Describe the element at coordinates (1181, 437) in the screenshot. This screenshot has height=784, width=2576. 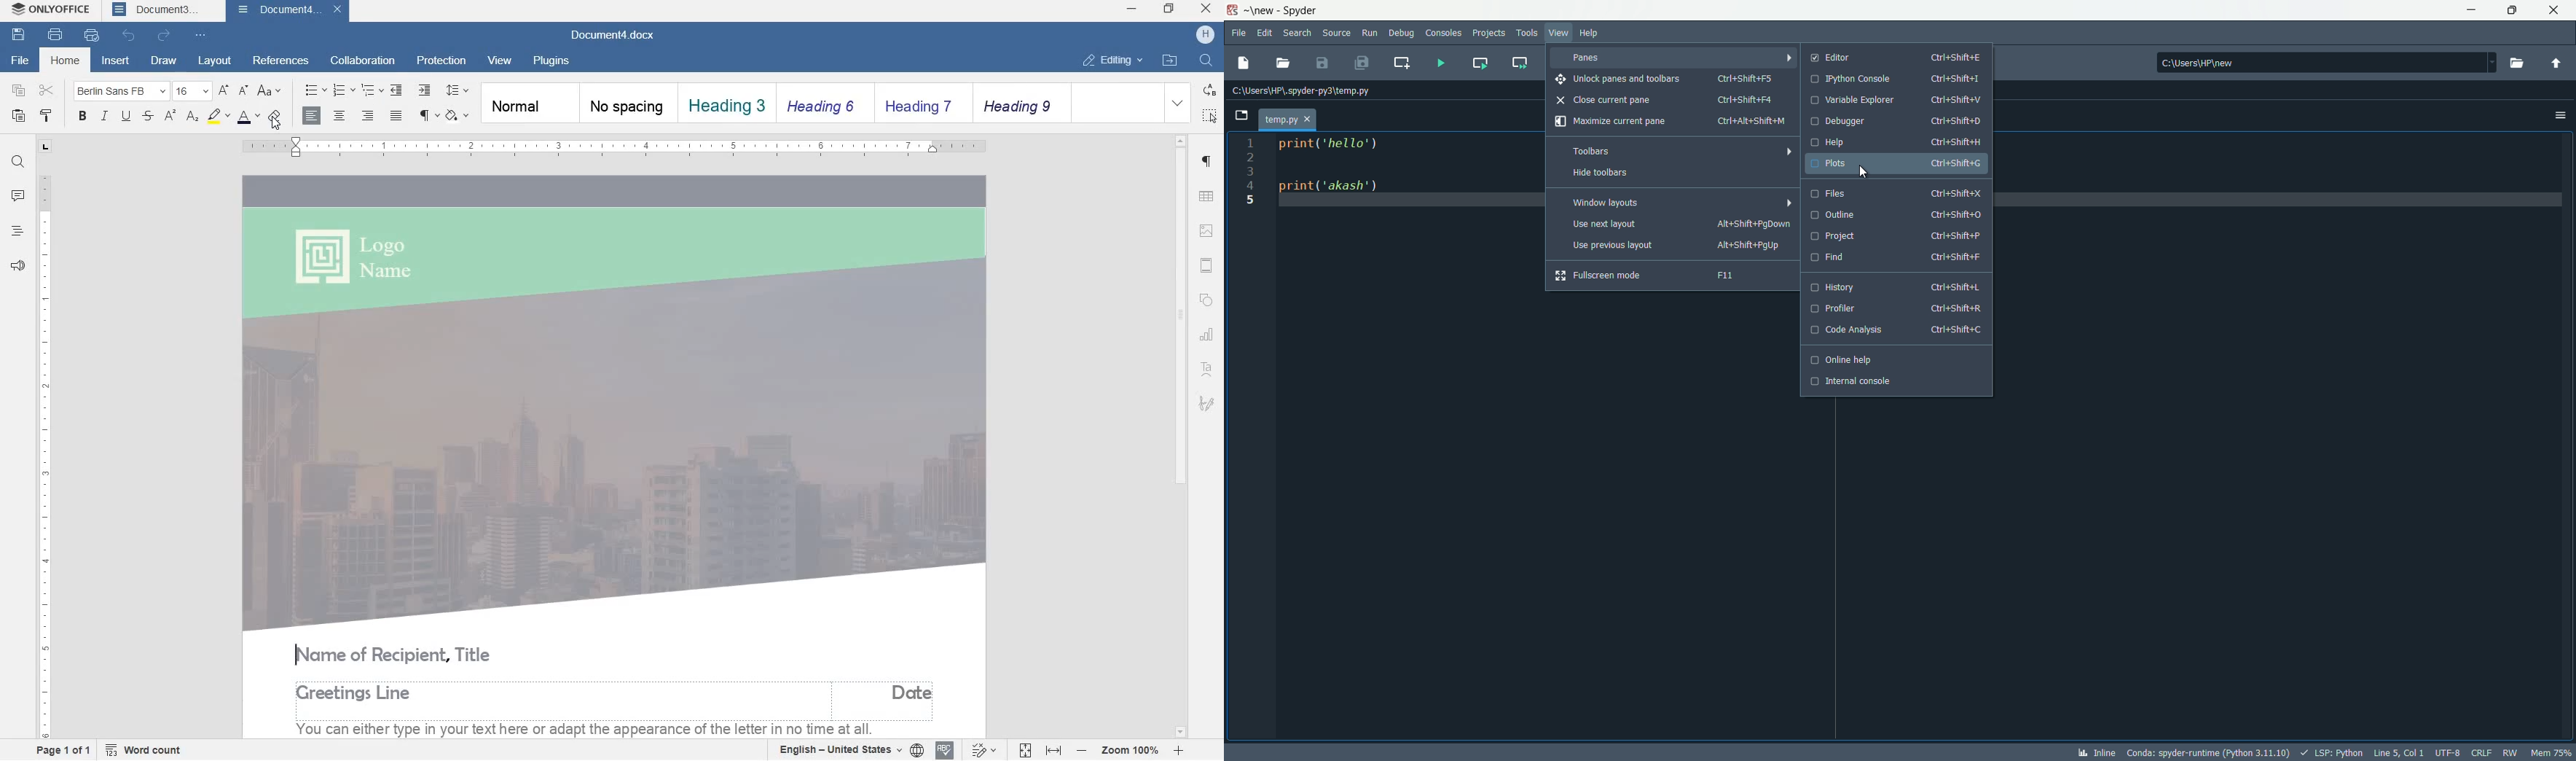
I see `scrollbar` at that location.